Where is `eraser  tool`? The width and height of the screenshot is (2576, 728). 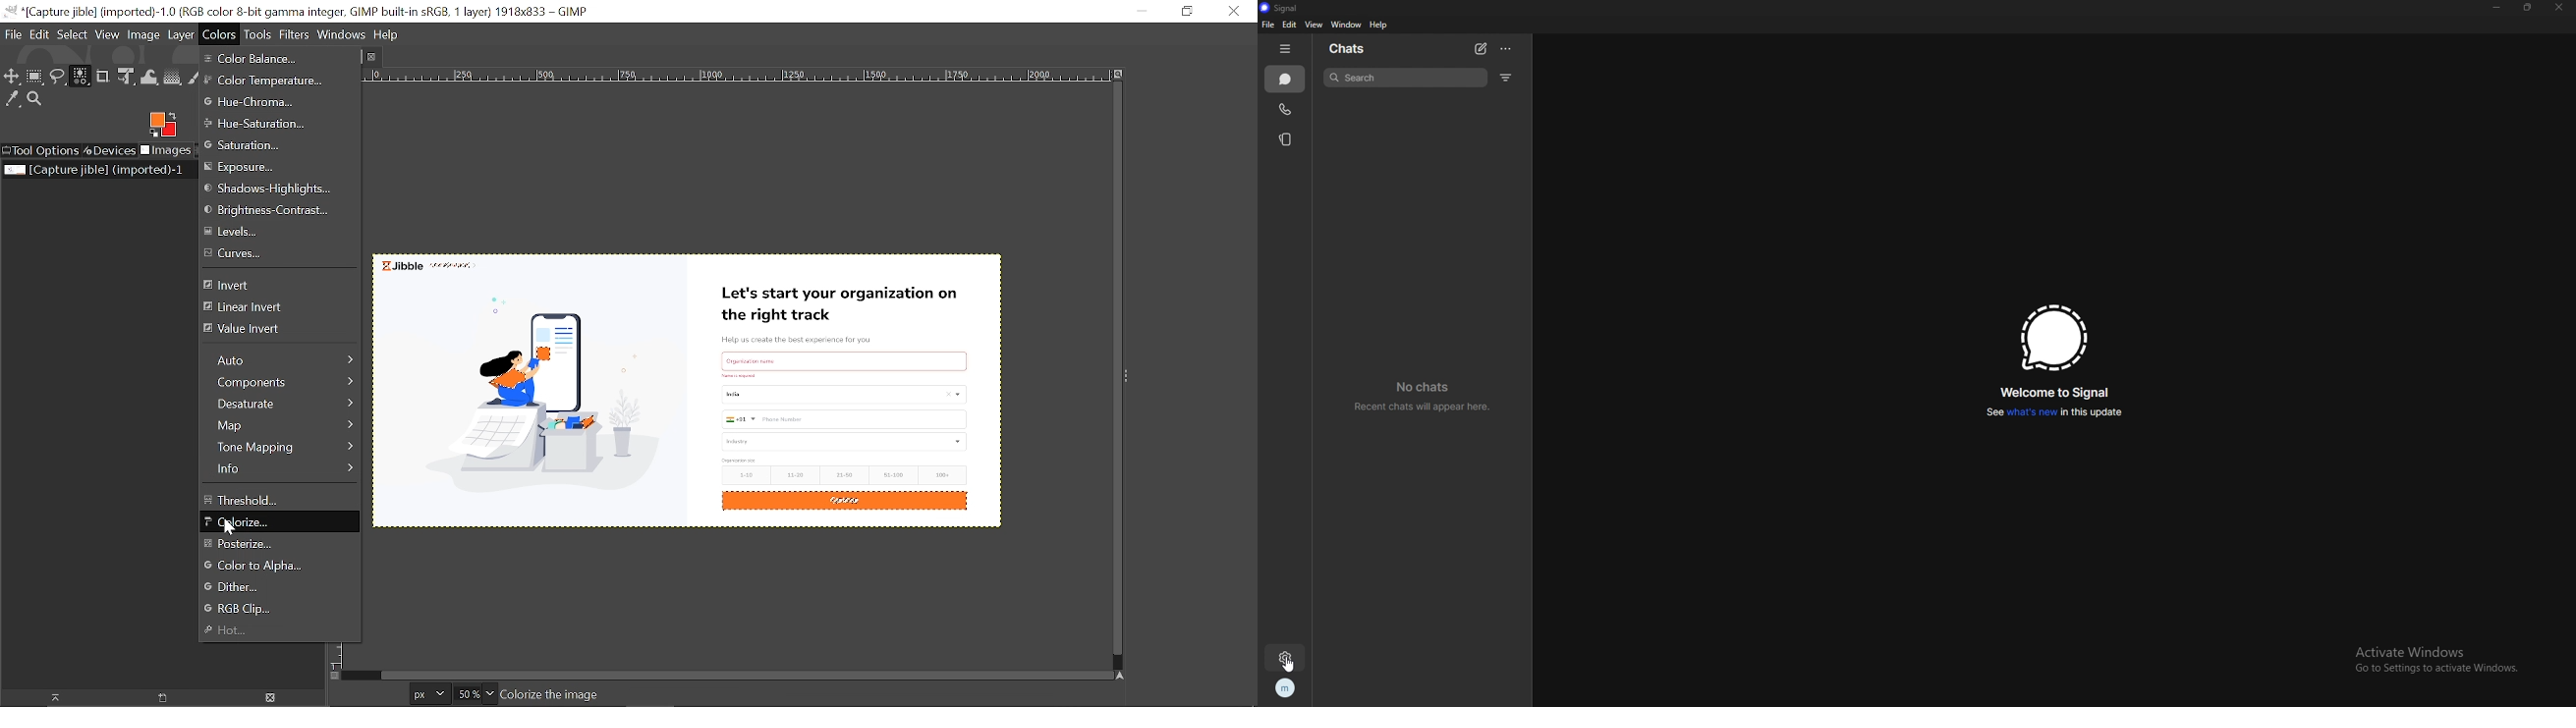 eraser  tool is located at coordinates (196, 78).